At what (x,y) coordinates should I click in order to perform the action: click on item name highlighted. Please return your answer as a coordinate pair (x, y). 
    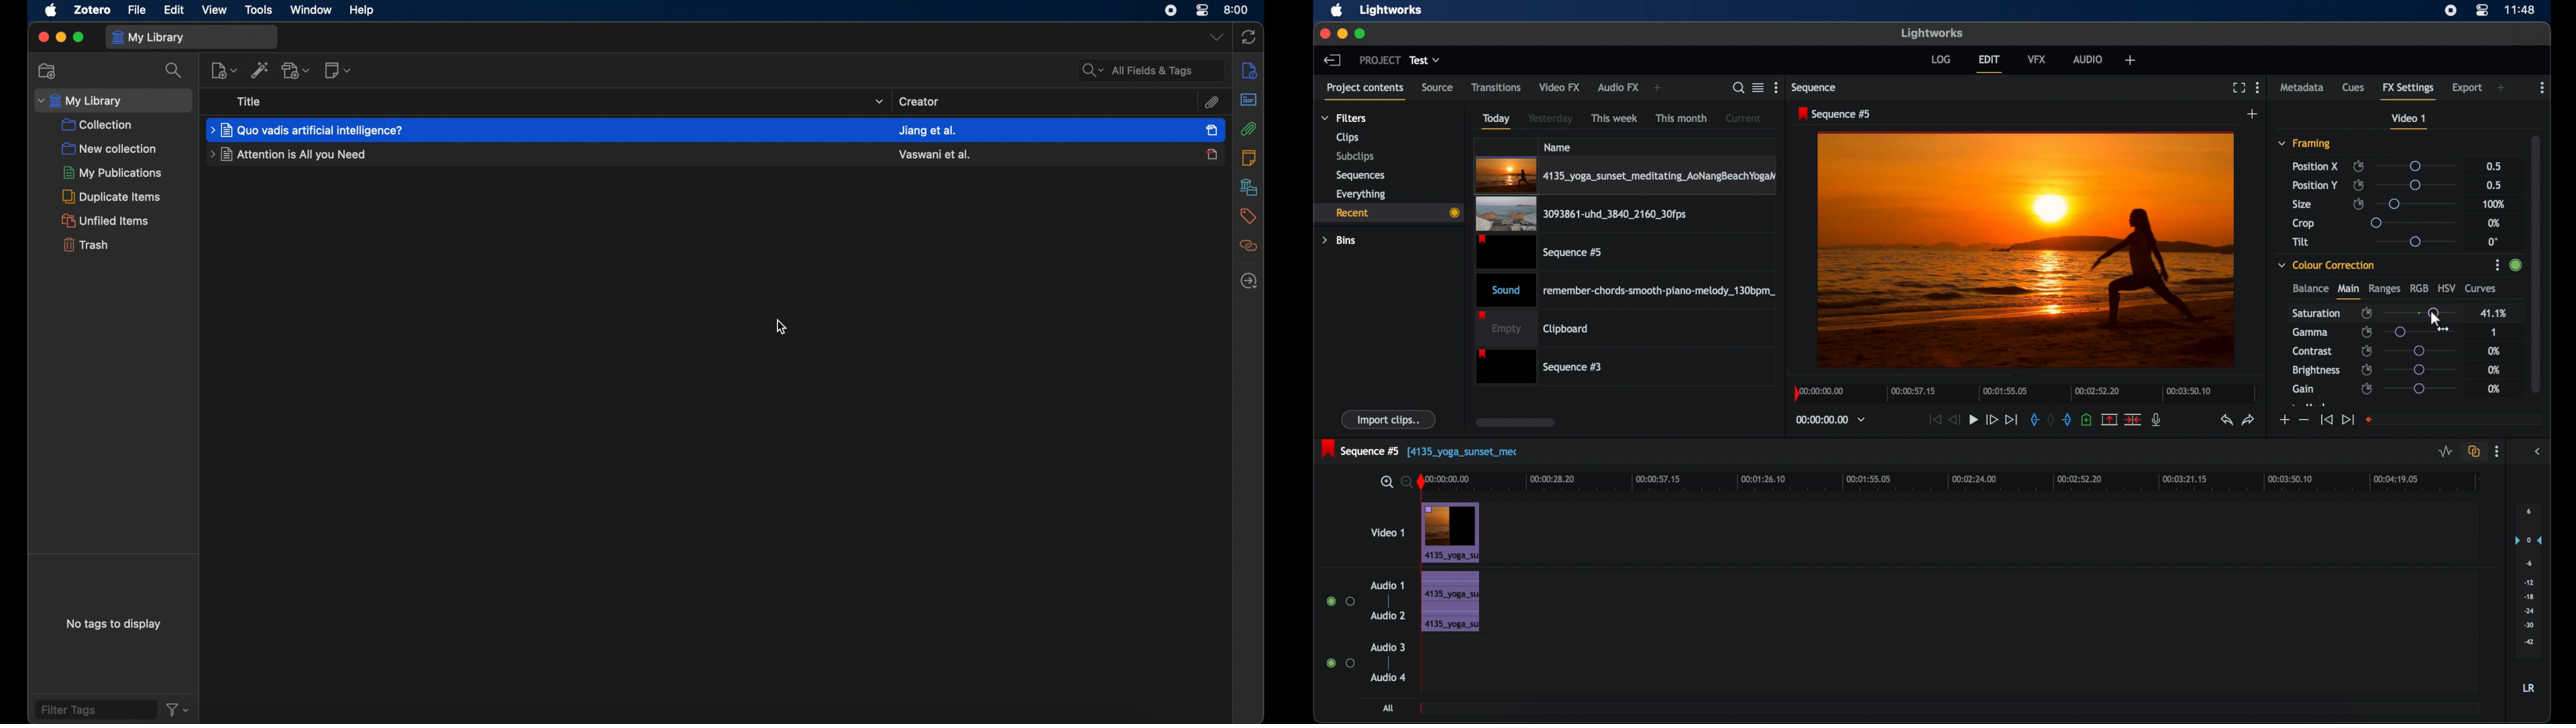
    Looking at the image, I should click on (308, 130).